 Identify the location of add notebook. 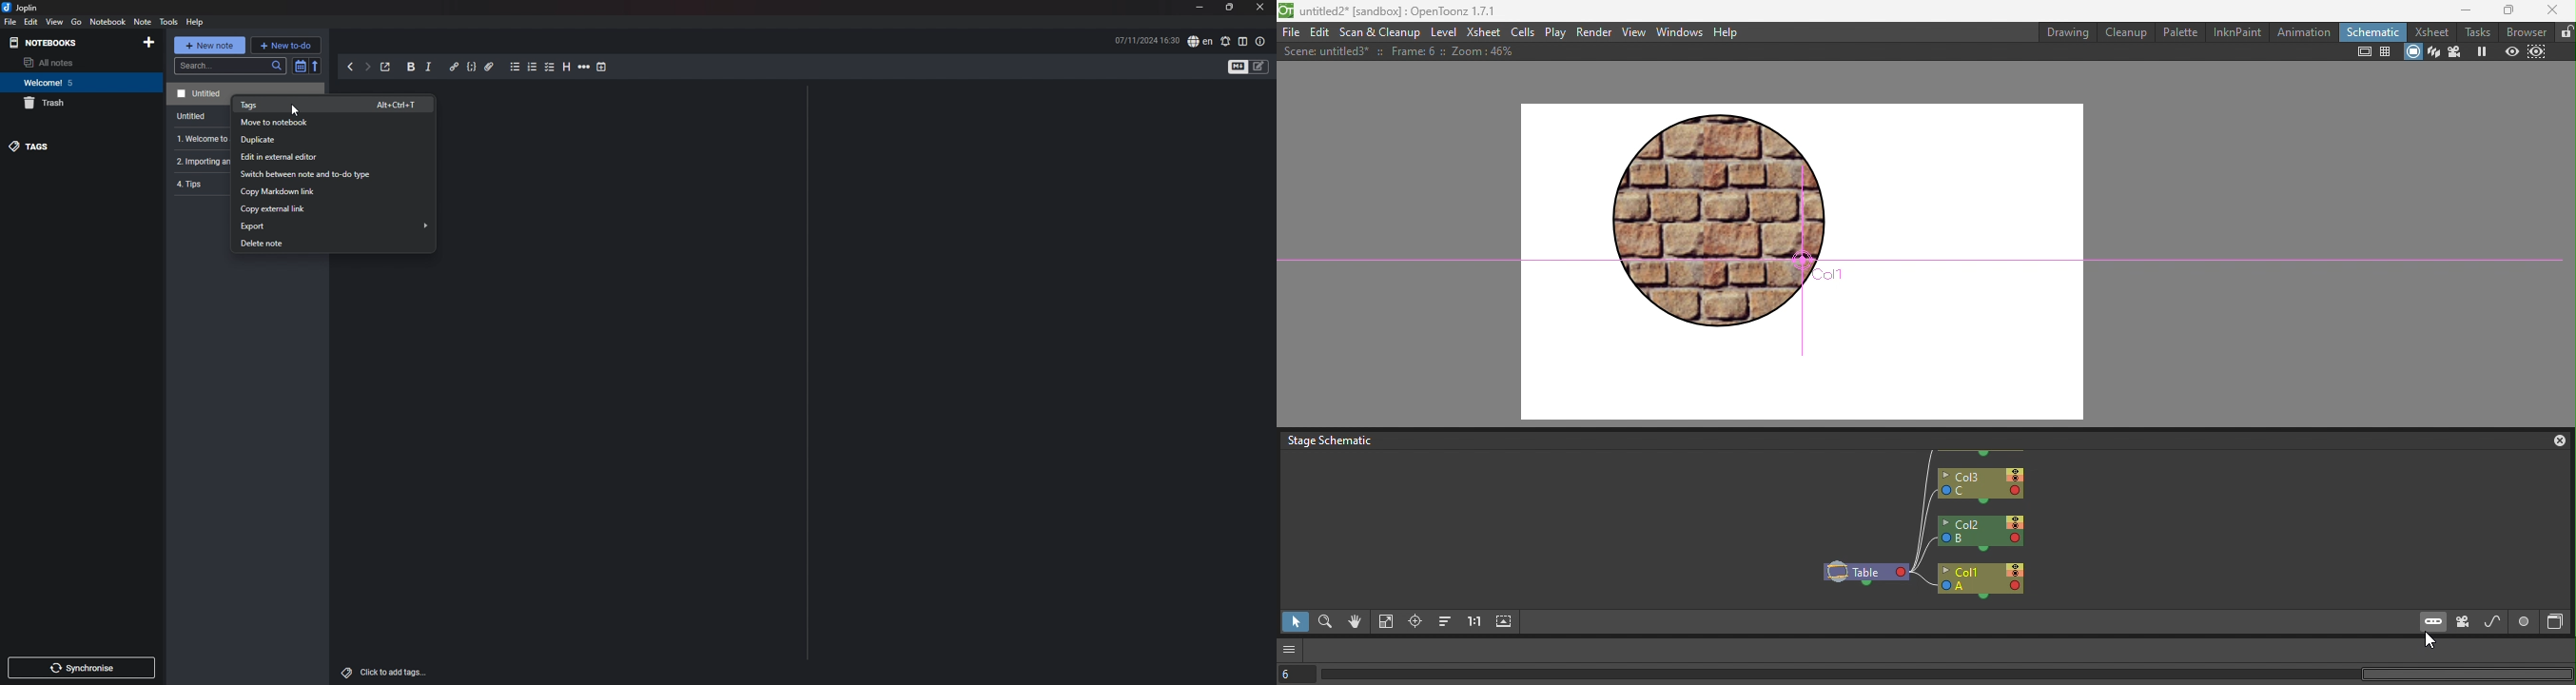
(149, 43).